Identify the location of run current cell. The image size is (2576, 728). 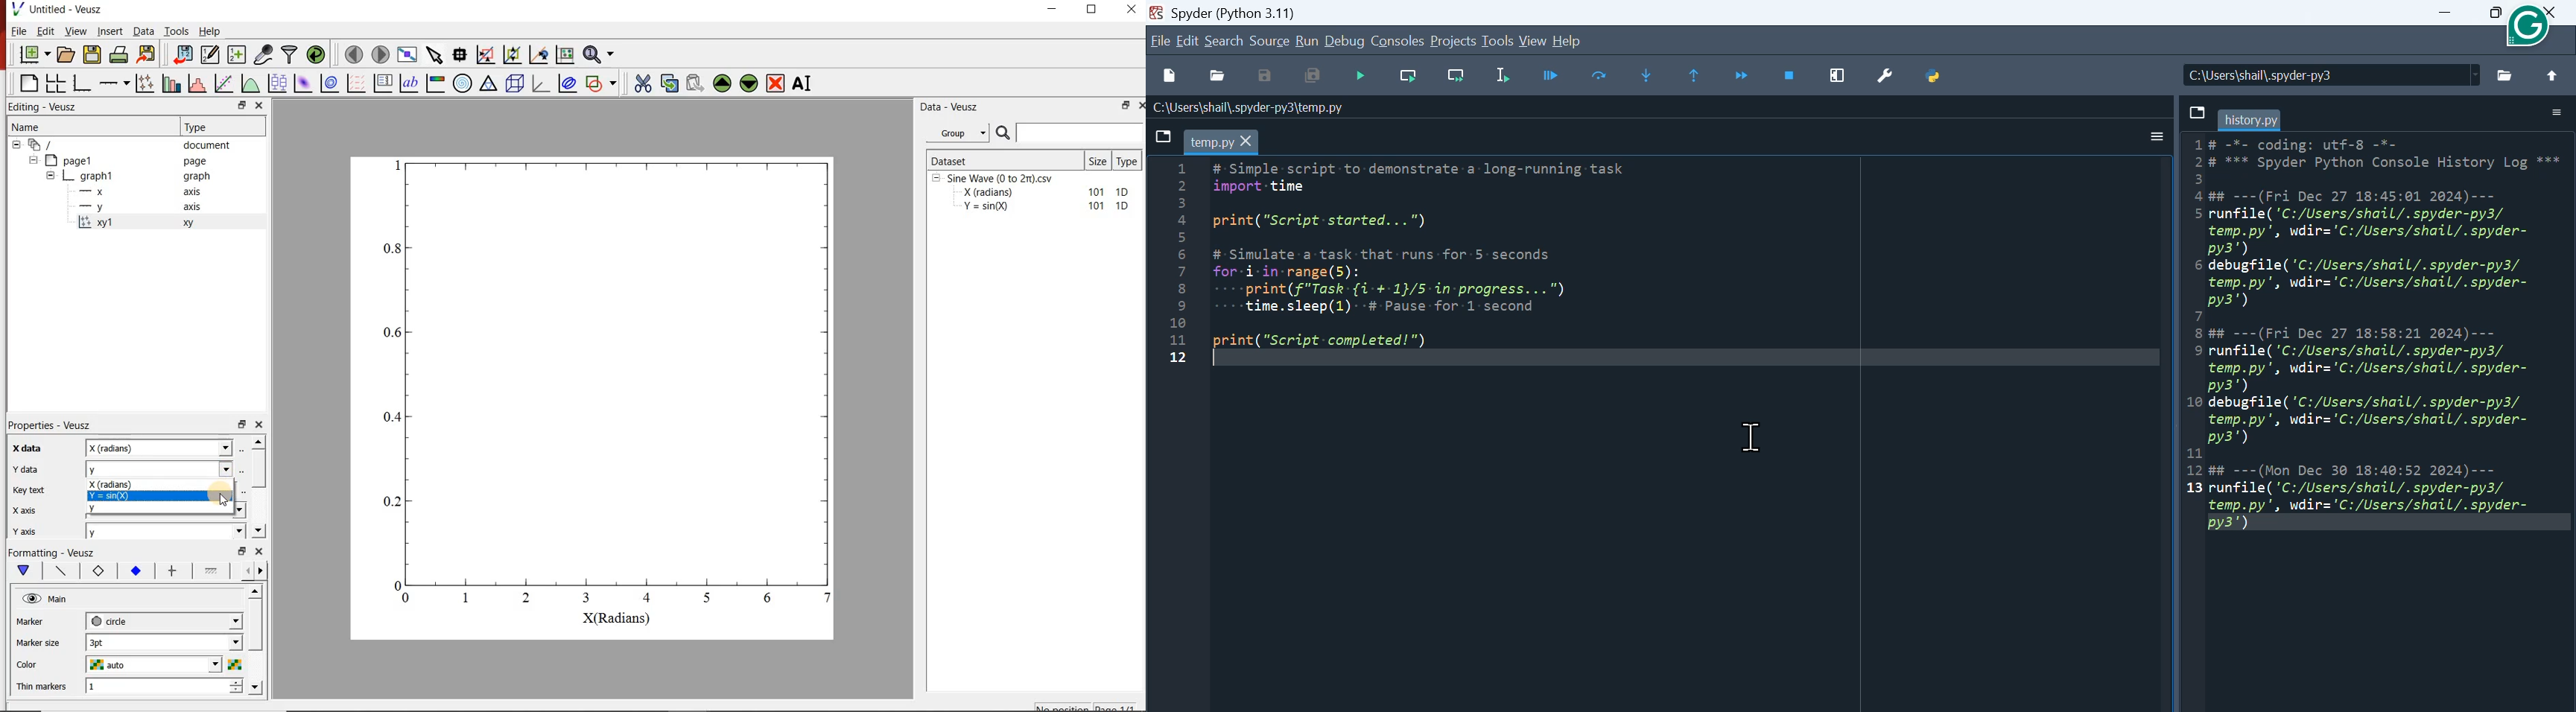
(1548, 74).